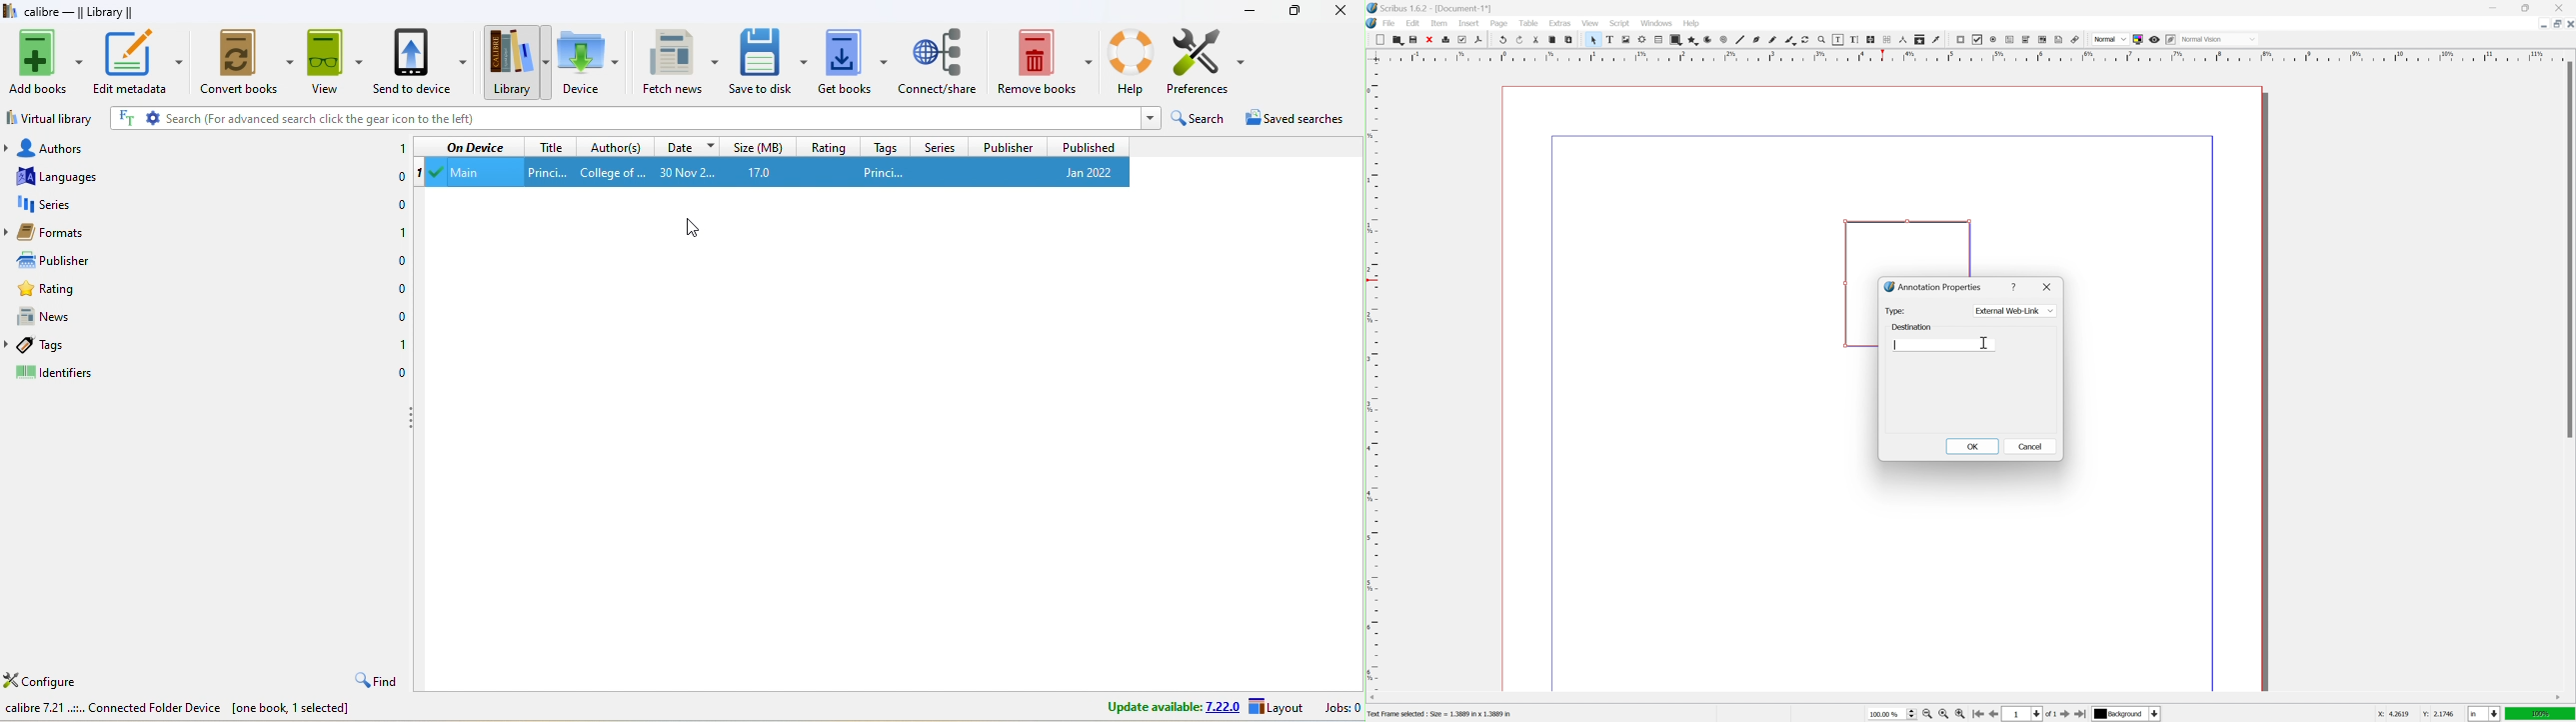 The height and width of the screenshot is (728, 2576). What do you see at coordinates (1380, 40) in the screenshot?
I see `new` at bounding box center [1380, 40].